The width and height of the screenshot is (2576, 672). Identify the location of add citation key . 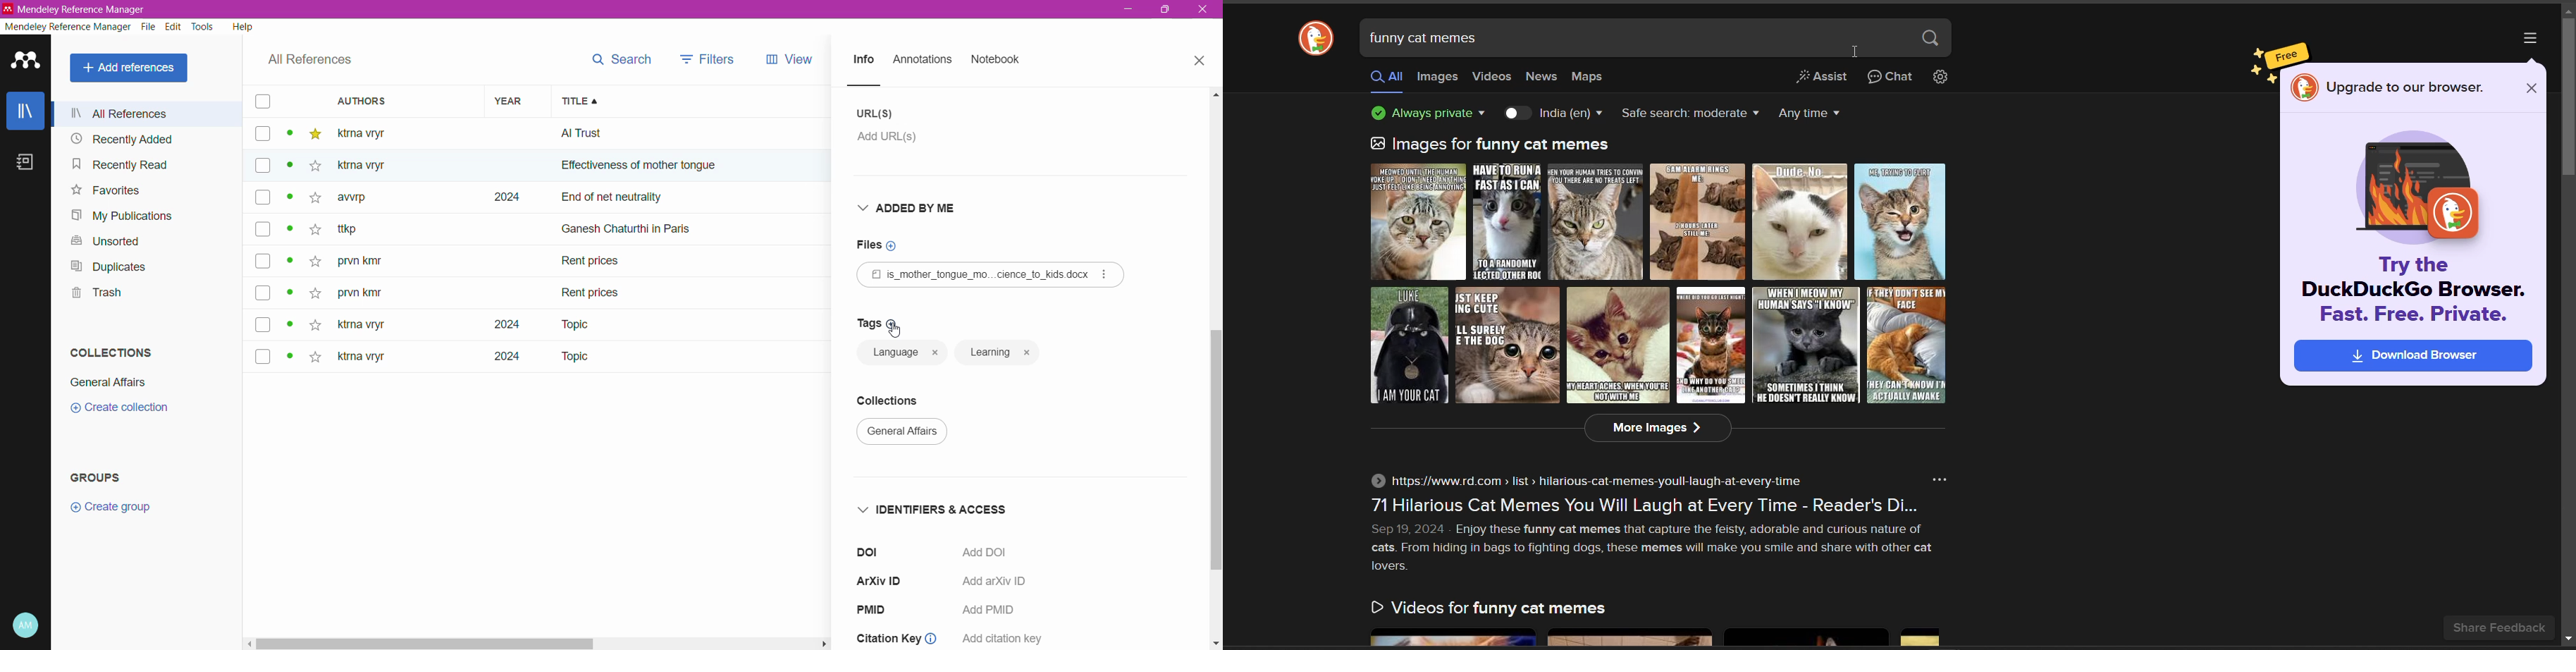
(1003, 638).